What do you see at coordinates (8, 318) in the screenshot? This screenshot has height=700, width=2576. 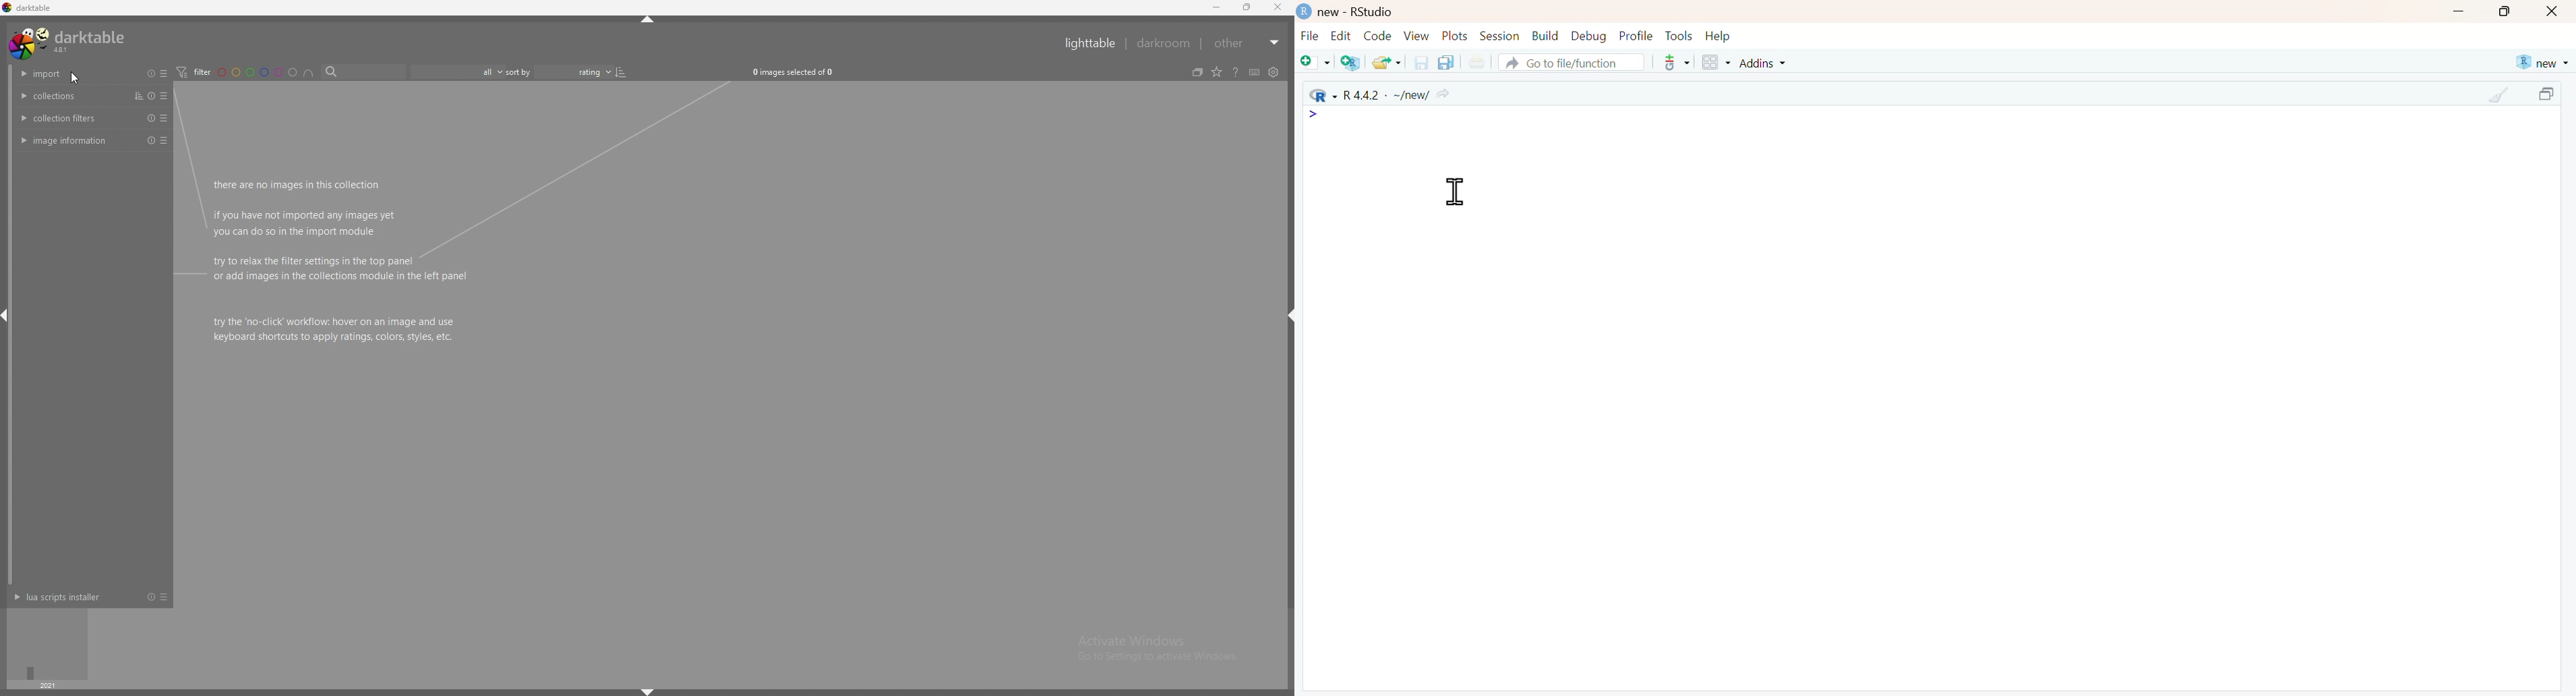 I see `shift+ctlr+l` at bounding box center [8, 318].